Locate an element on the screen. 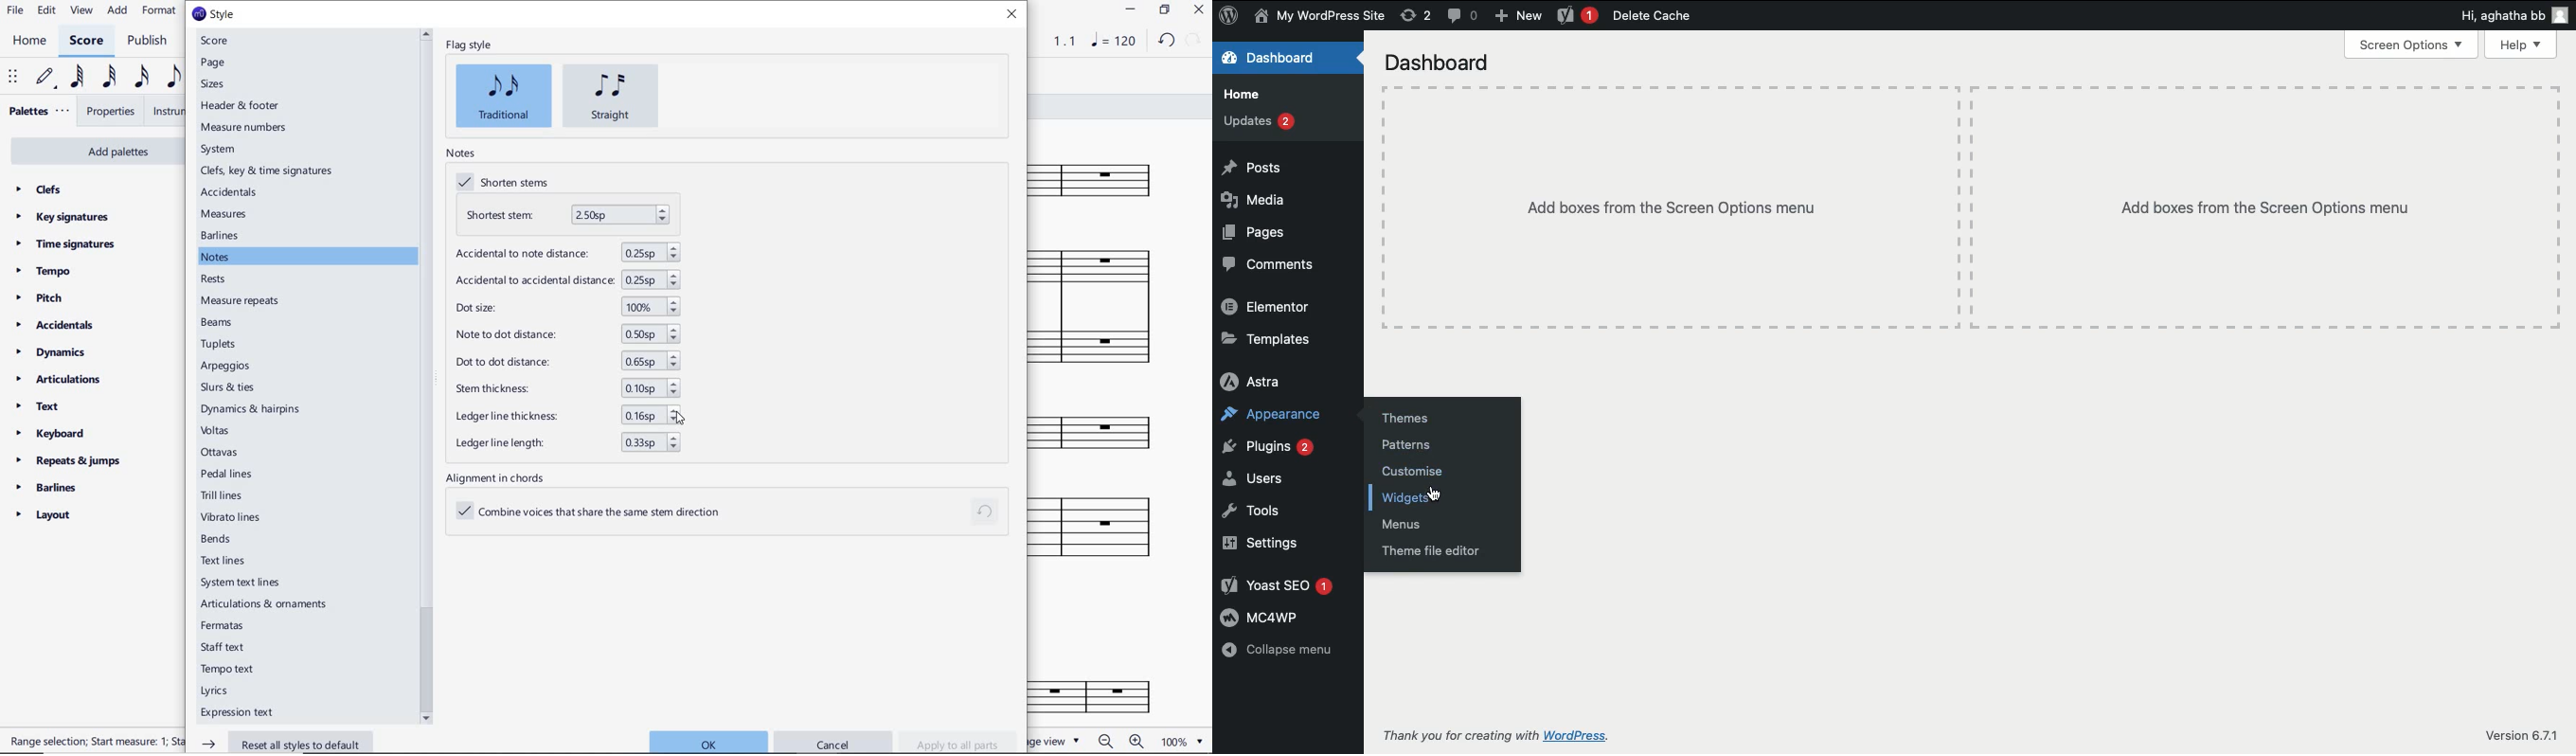  Astra is located at coordinates (1265, 379).